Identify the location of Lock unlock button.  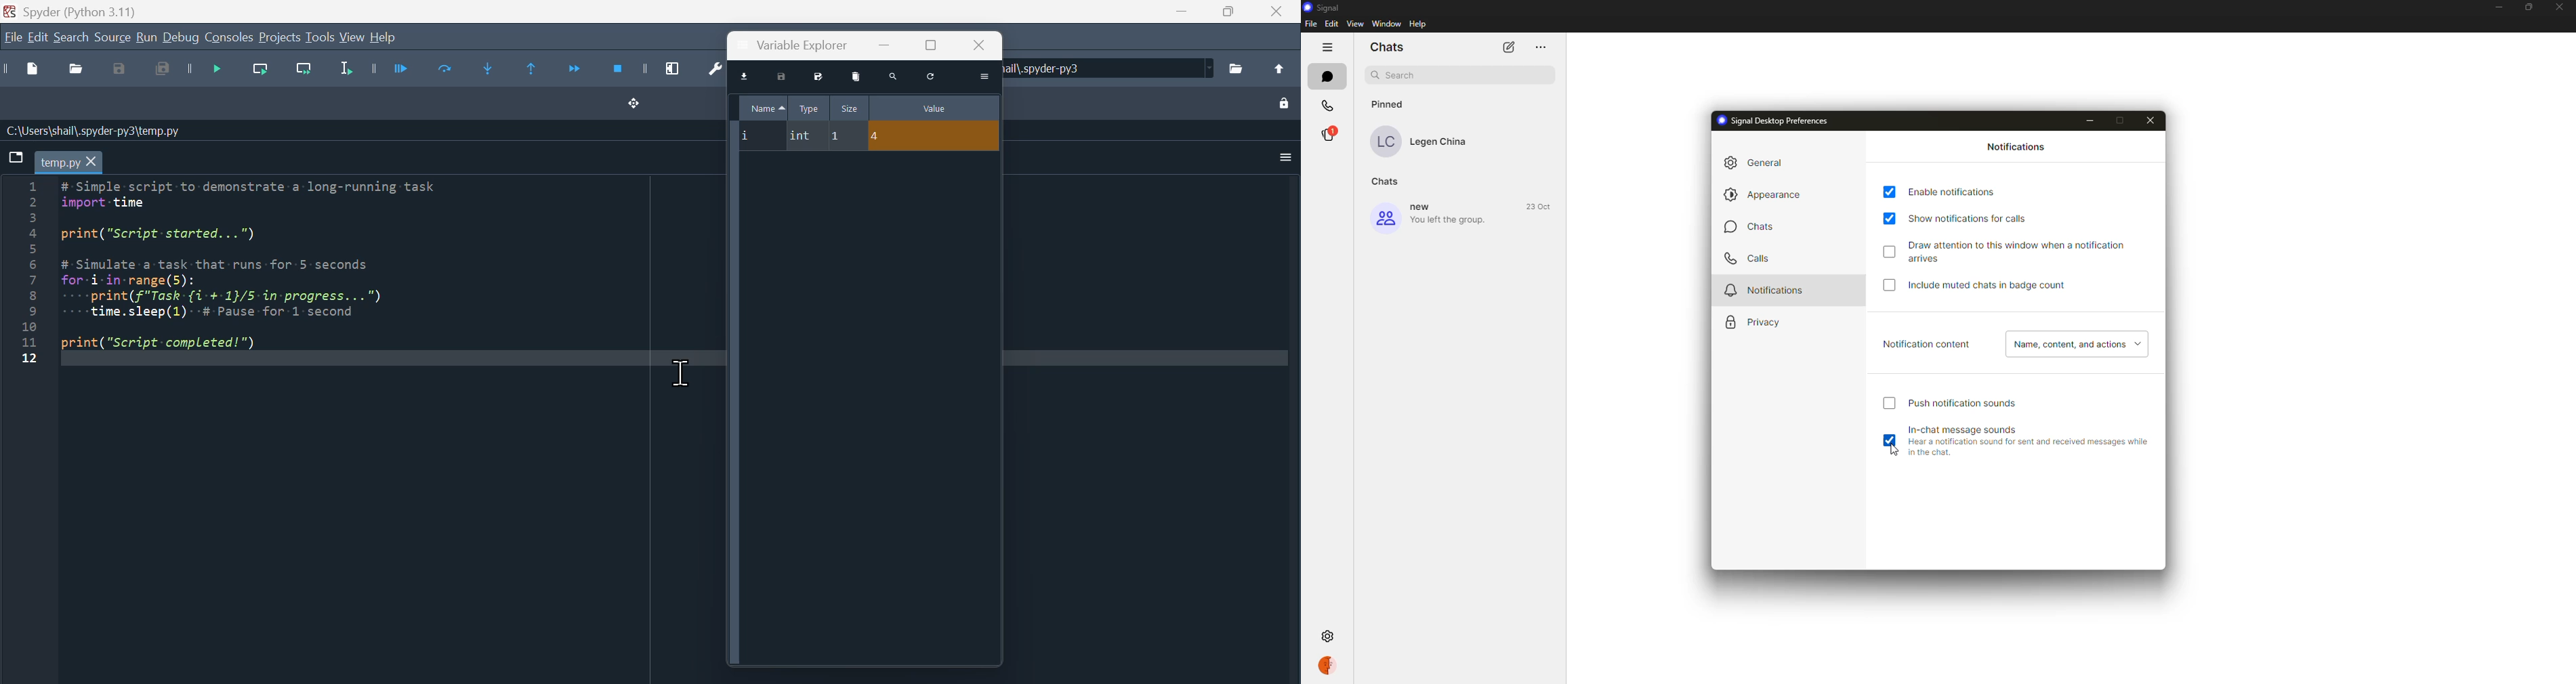
(1284, 102).